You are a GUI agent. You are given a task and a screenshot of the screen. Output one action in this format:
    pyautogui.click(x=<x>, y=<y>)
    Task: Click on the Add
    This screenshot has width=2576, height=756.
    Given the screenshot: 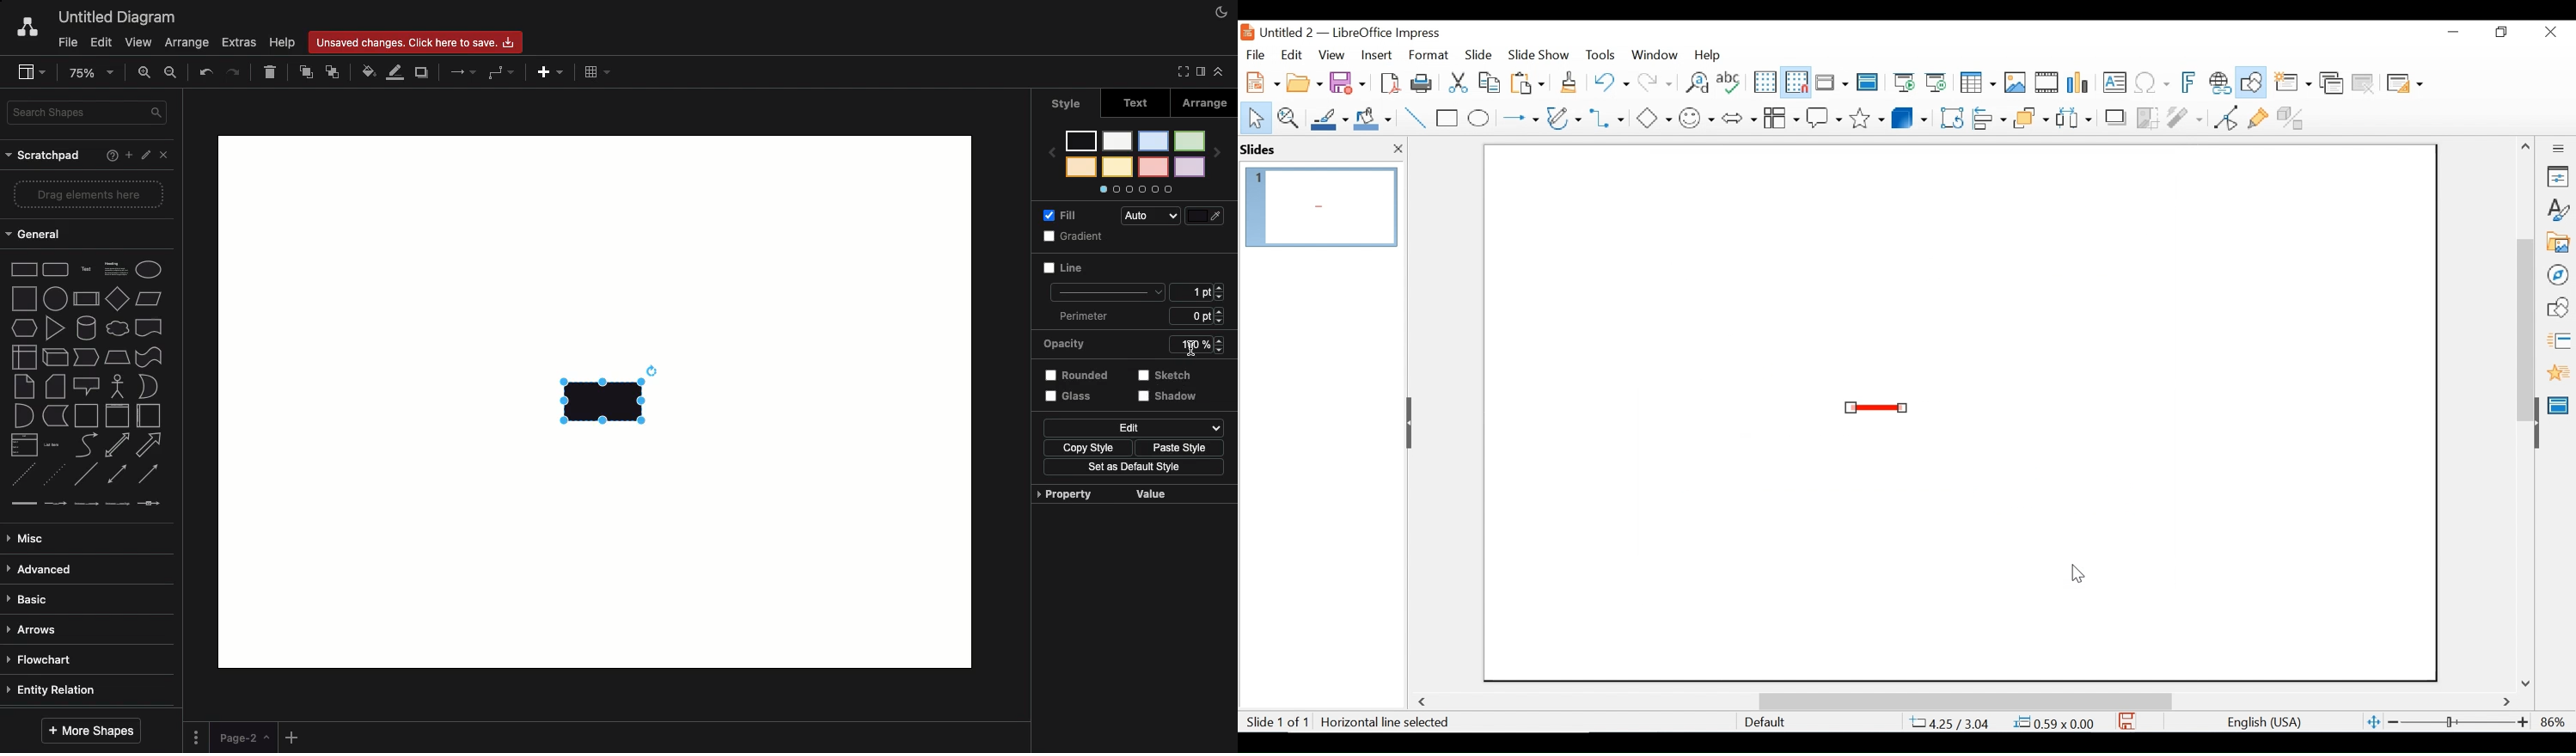 What is the action you would take?
    pyautogui.click(x=294, y=737)
    